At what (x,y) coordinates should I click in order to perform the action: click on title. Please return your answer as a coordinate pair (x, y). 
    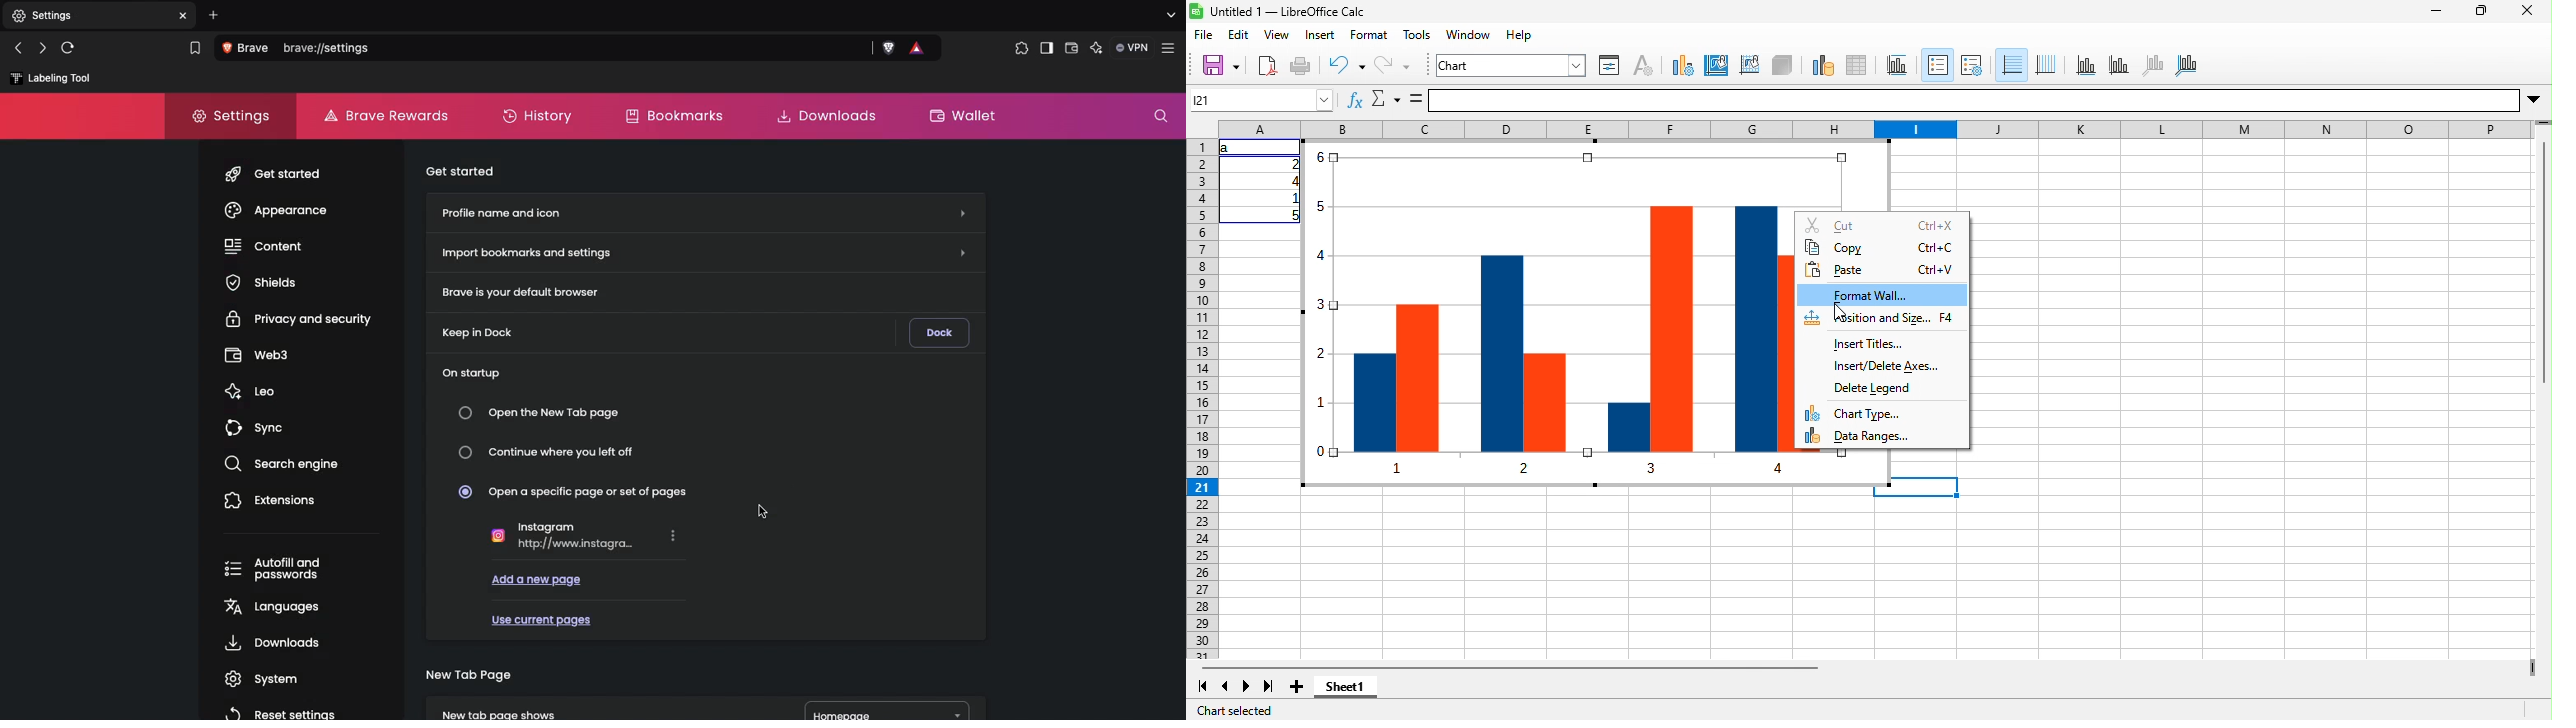
    Looking at the image, I should click on (1898, 67).